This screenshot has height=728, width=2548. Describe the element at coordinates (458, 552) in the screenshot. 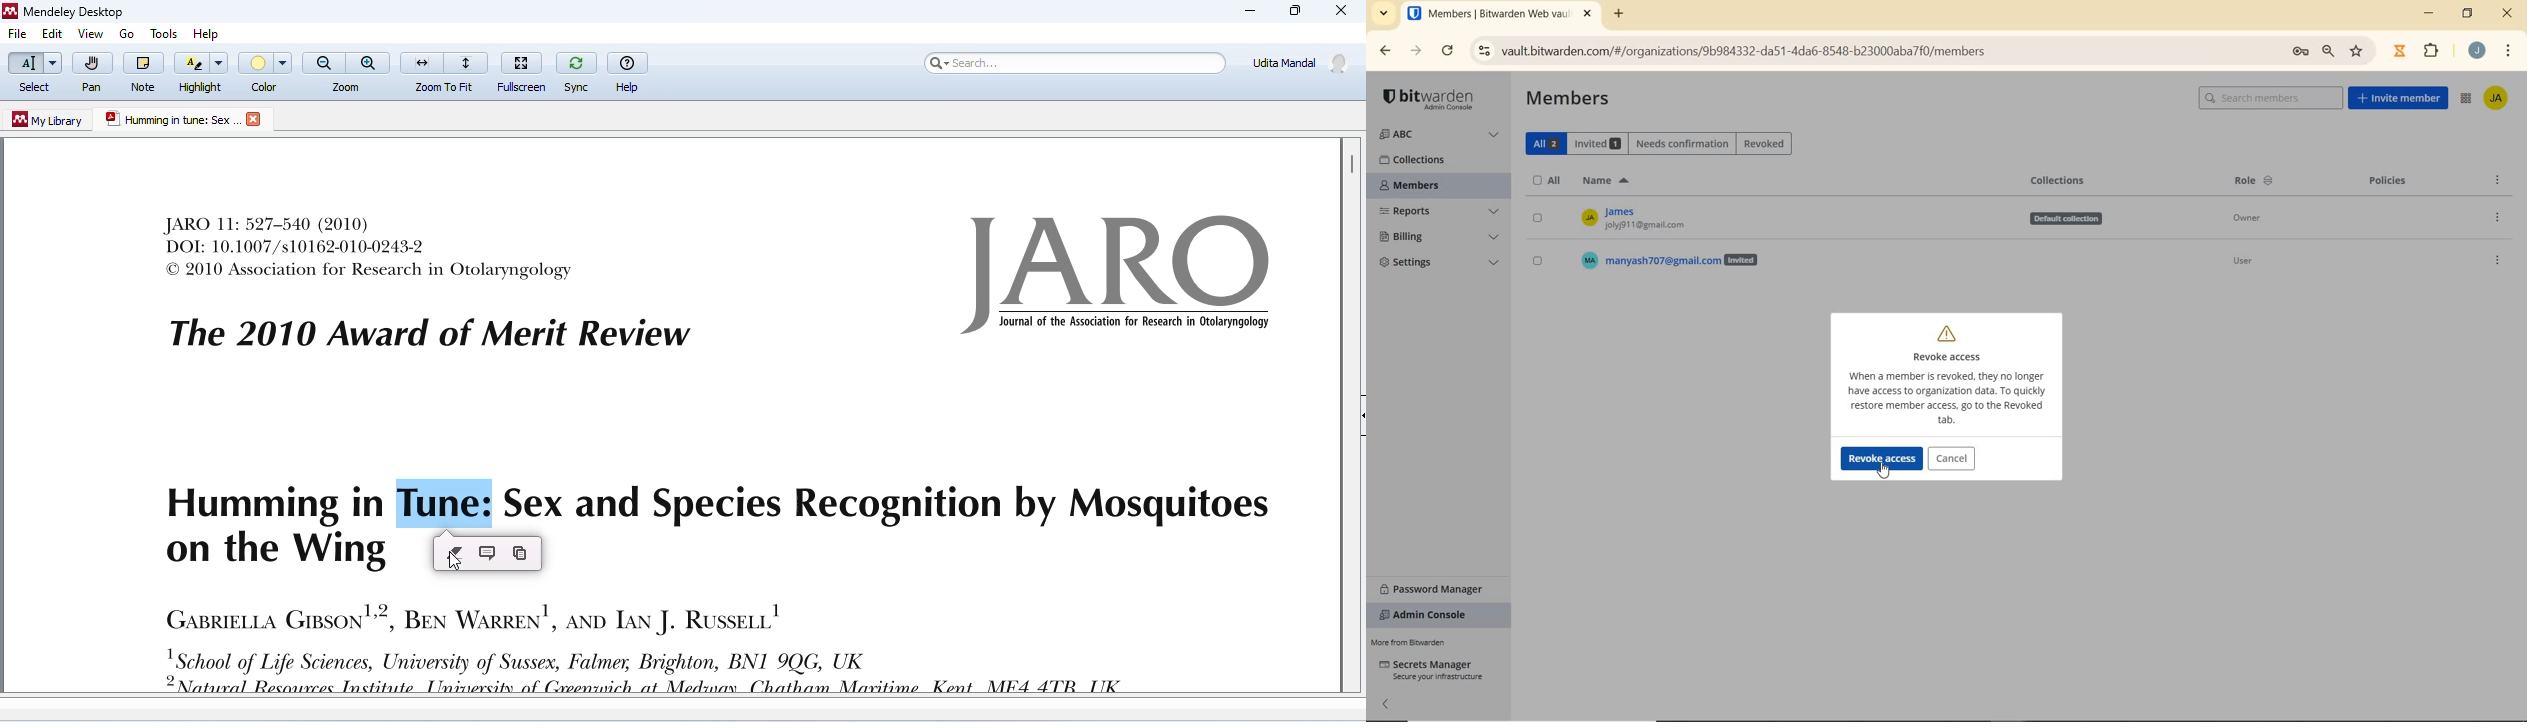

I see `highlight` at that location.